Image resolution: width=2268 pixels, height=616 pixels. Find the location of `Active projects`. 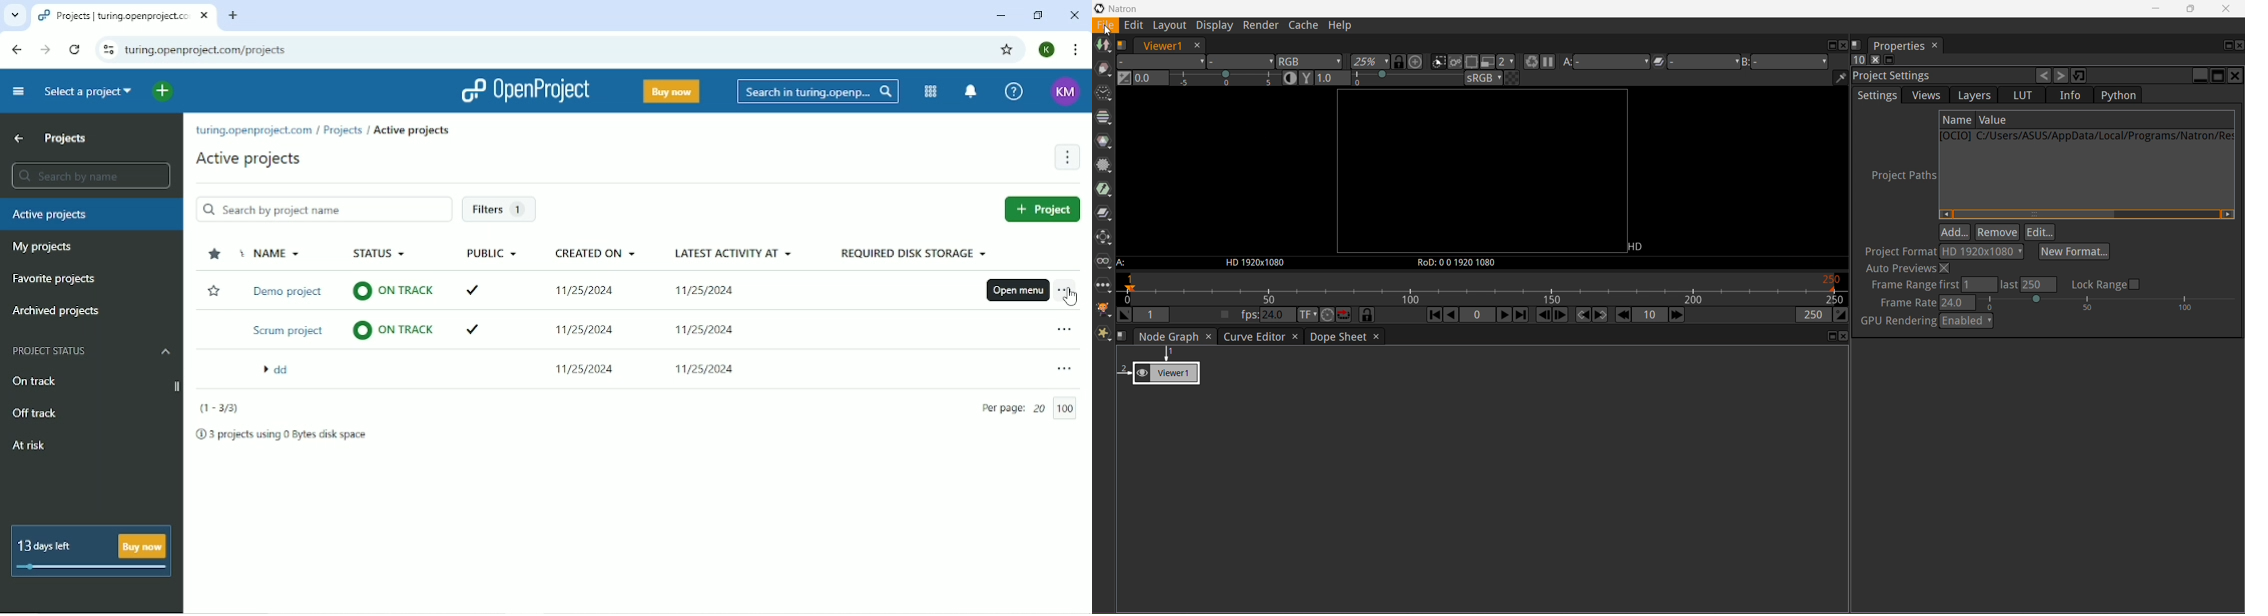

Active projects is located at coordinates (249, 159).